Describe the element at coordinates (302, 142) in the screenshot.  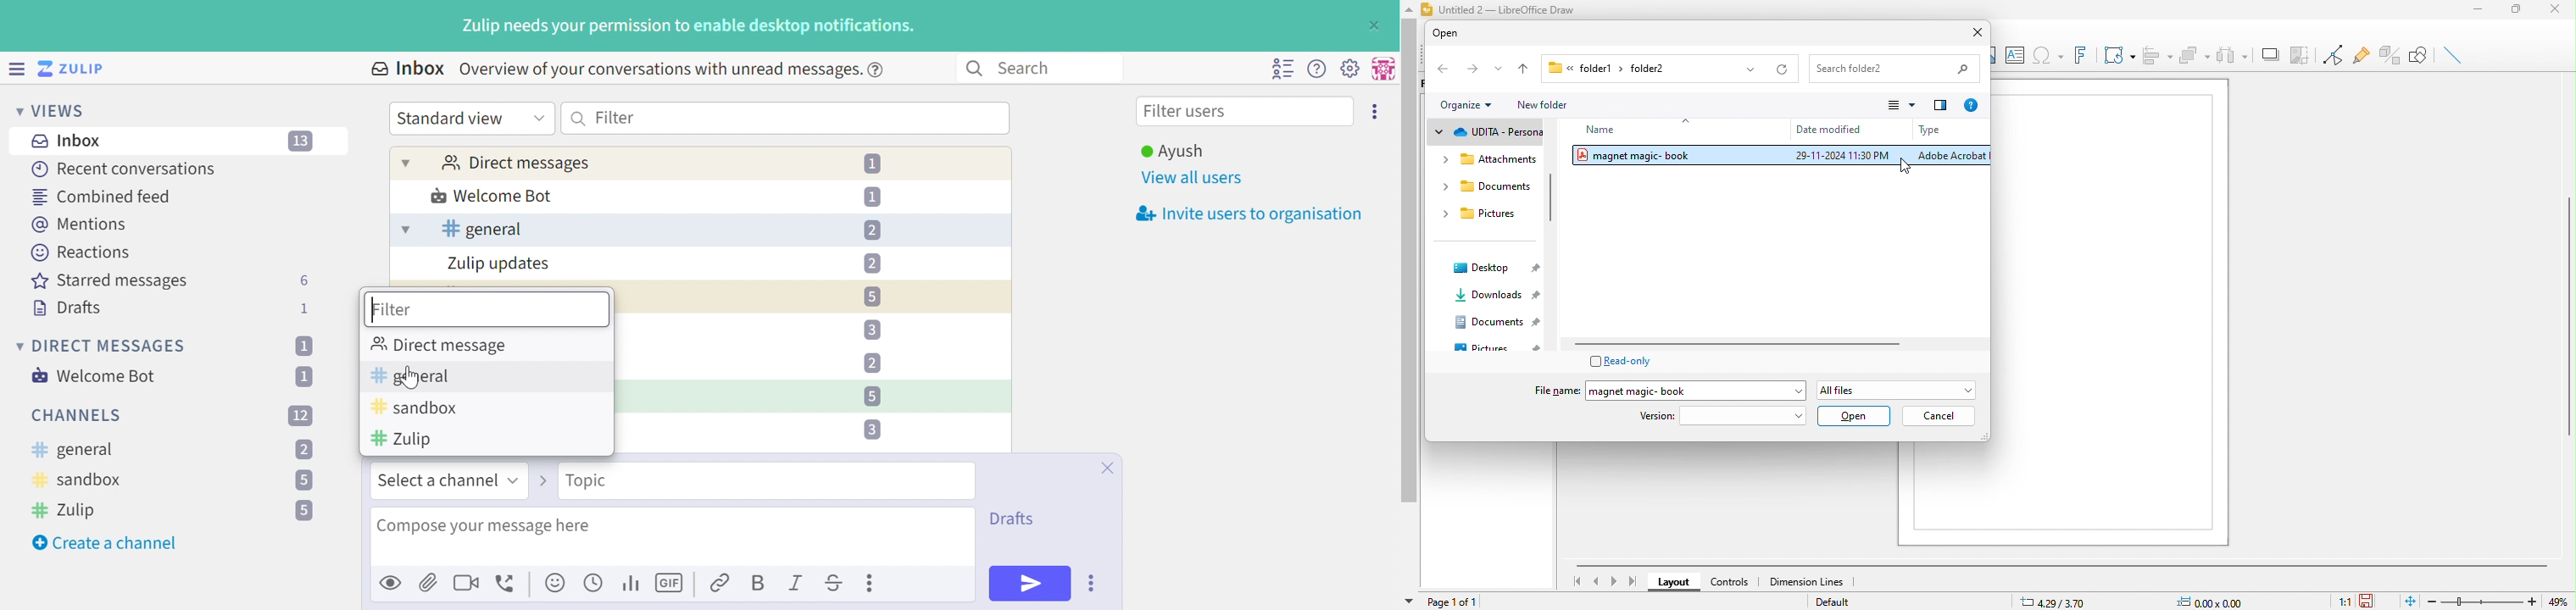
I see `13` at that location.